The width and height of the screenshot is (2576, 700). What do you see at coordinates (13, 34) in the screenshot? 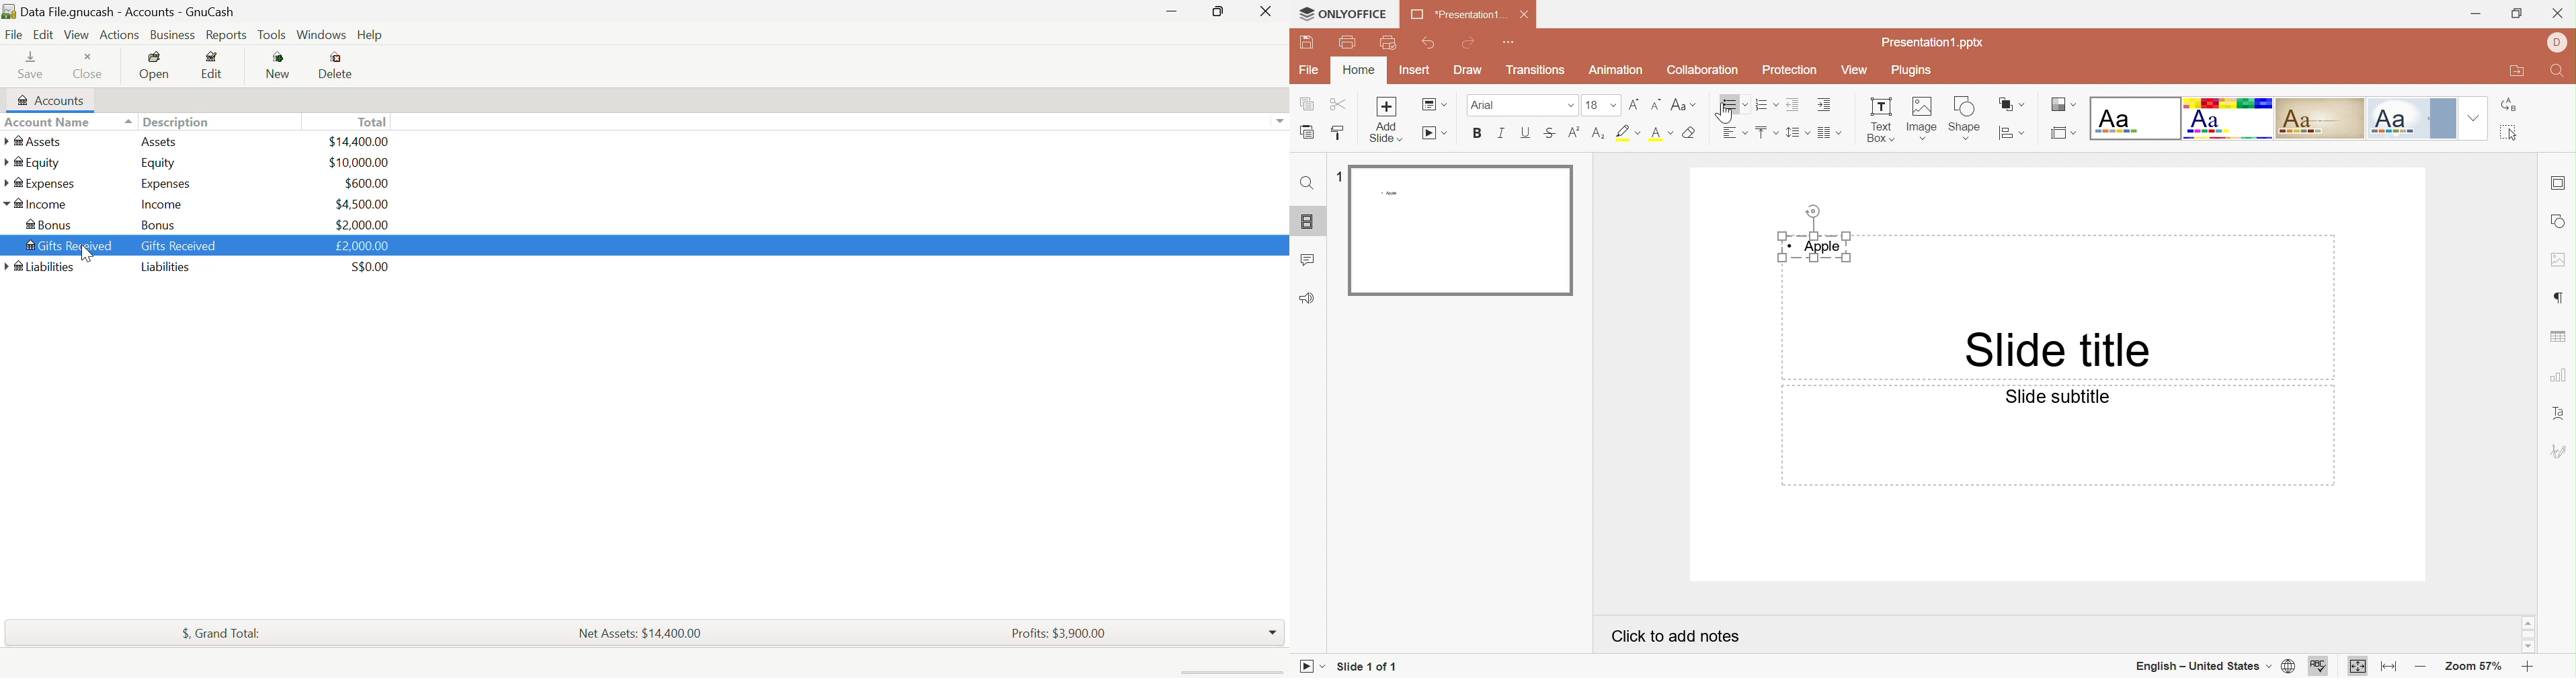
I see `File` at bounding box center [13, 34].